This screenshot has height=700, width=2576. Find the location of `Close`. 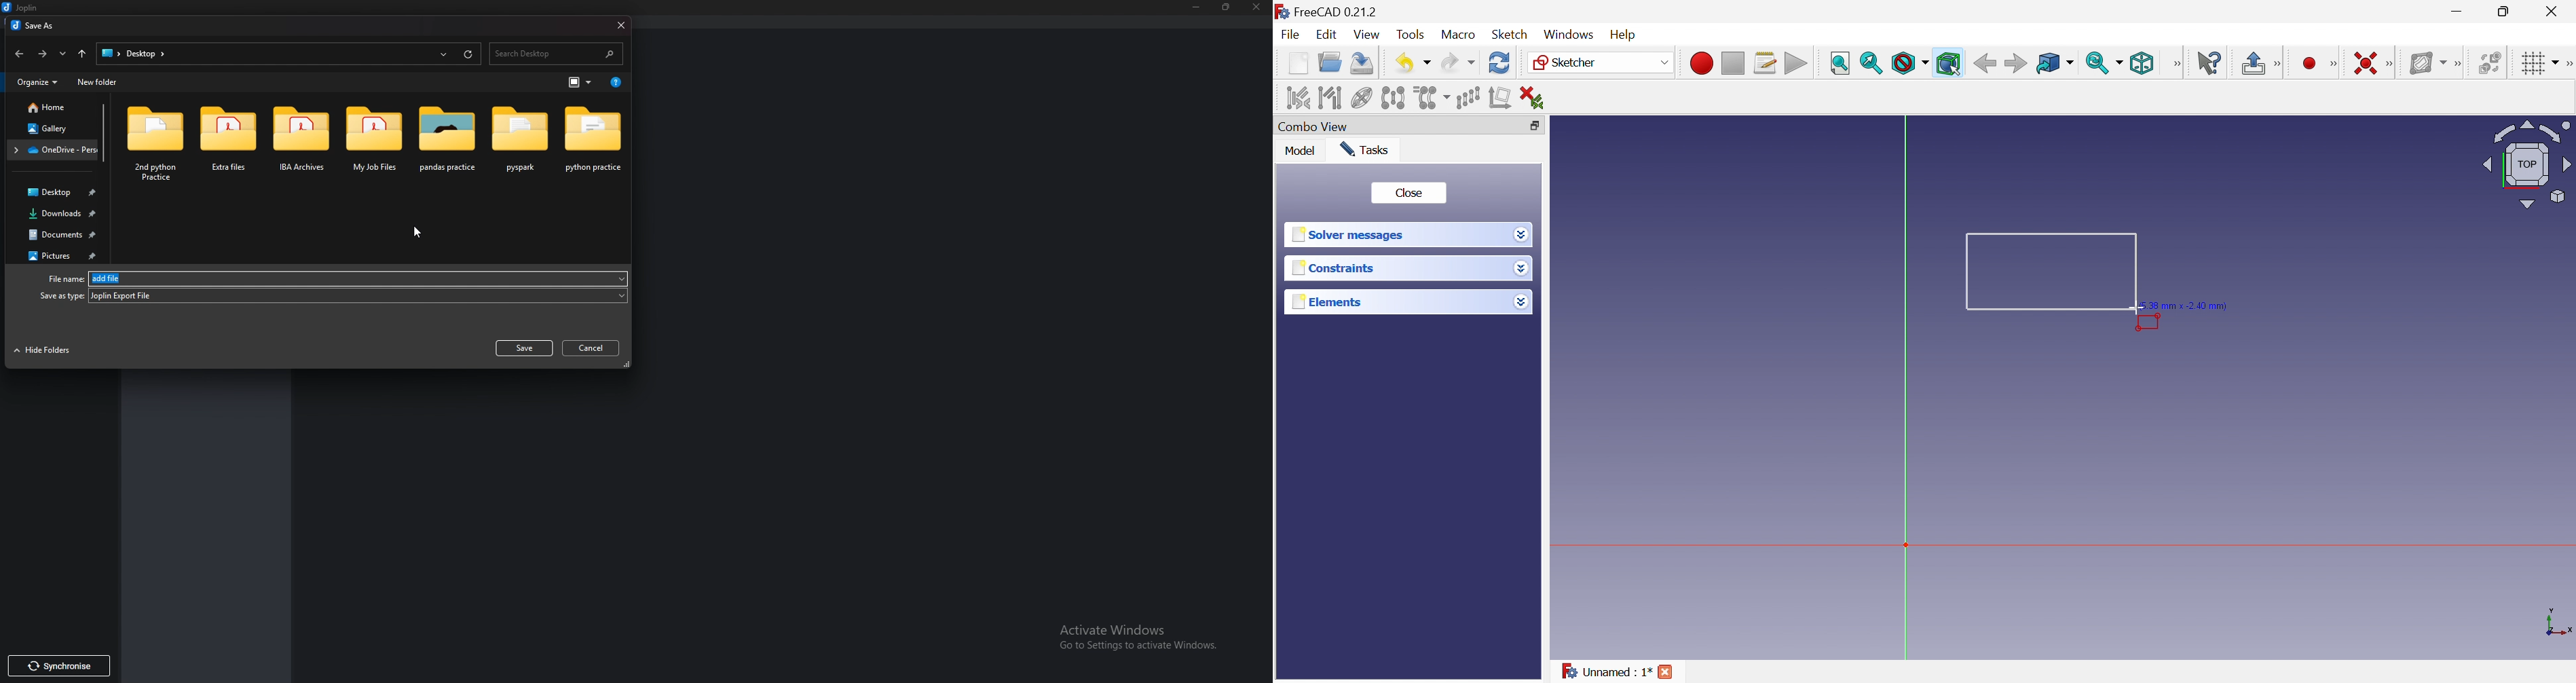

Close is located at coordinates (2552, 11).